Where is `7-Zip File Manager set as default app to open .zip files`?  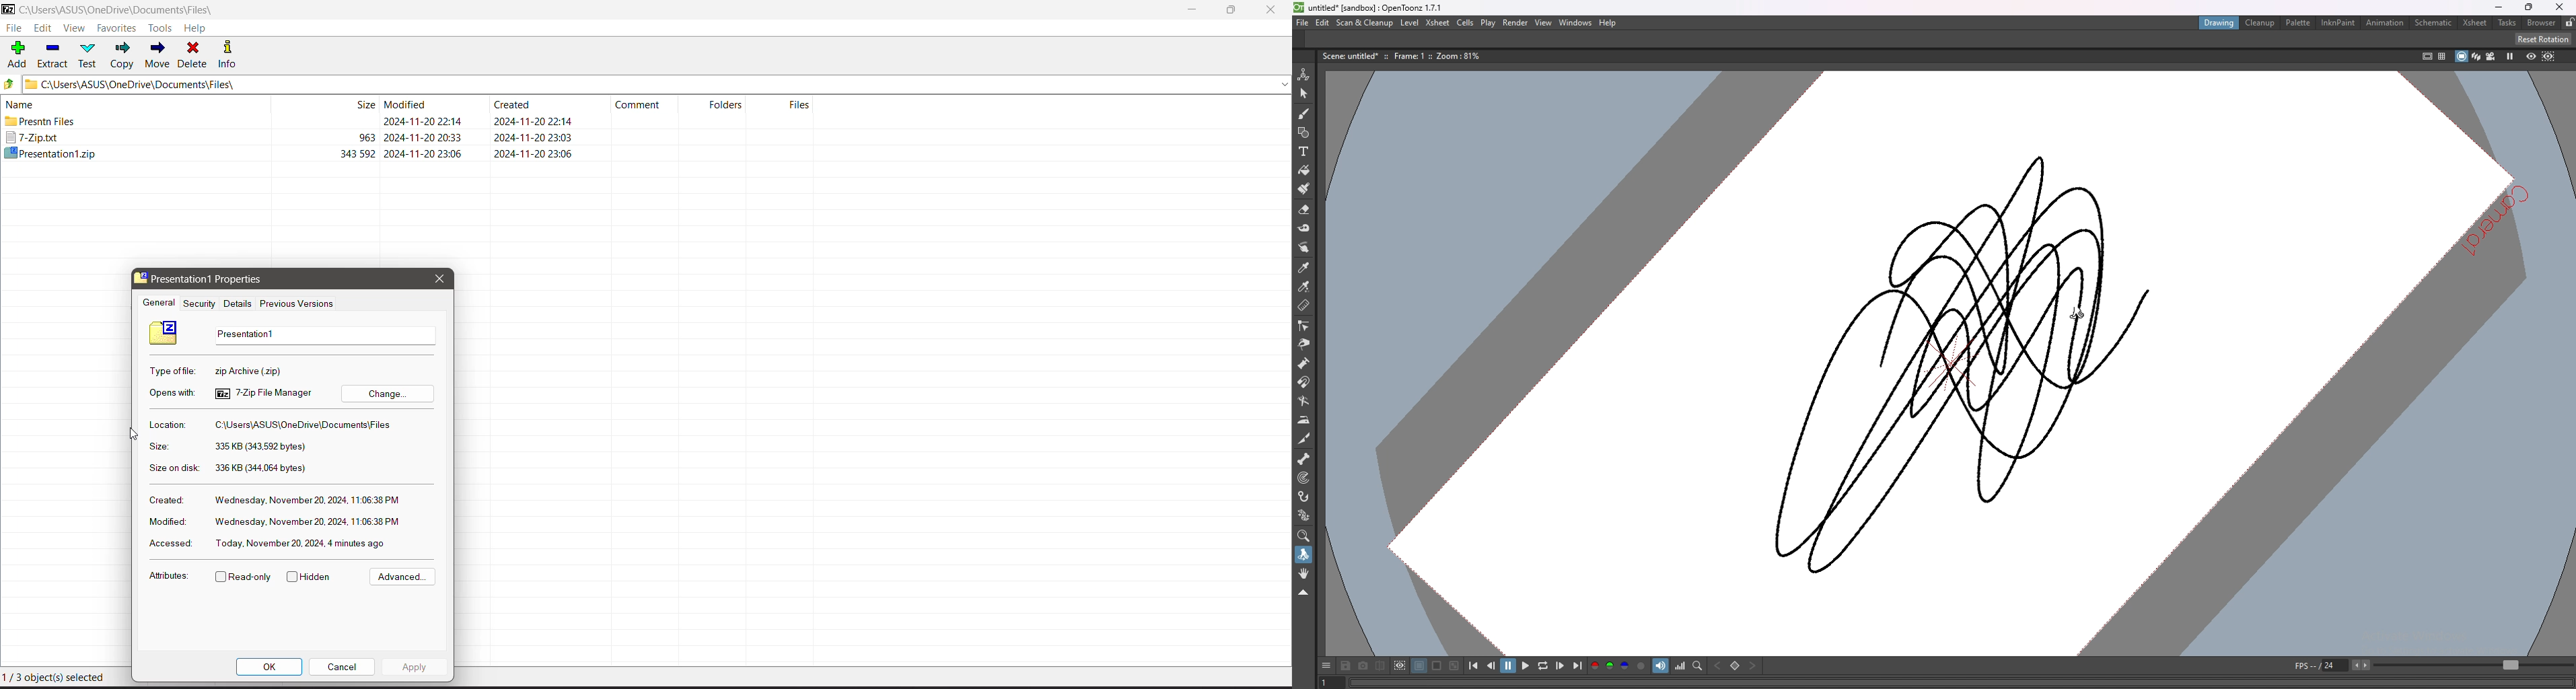
7-Zip File Manager set as default app to open .zip files is located at coordinates (264, 393).